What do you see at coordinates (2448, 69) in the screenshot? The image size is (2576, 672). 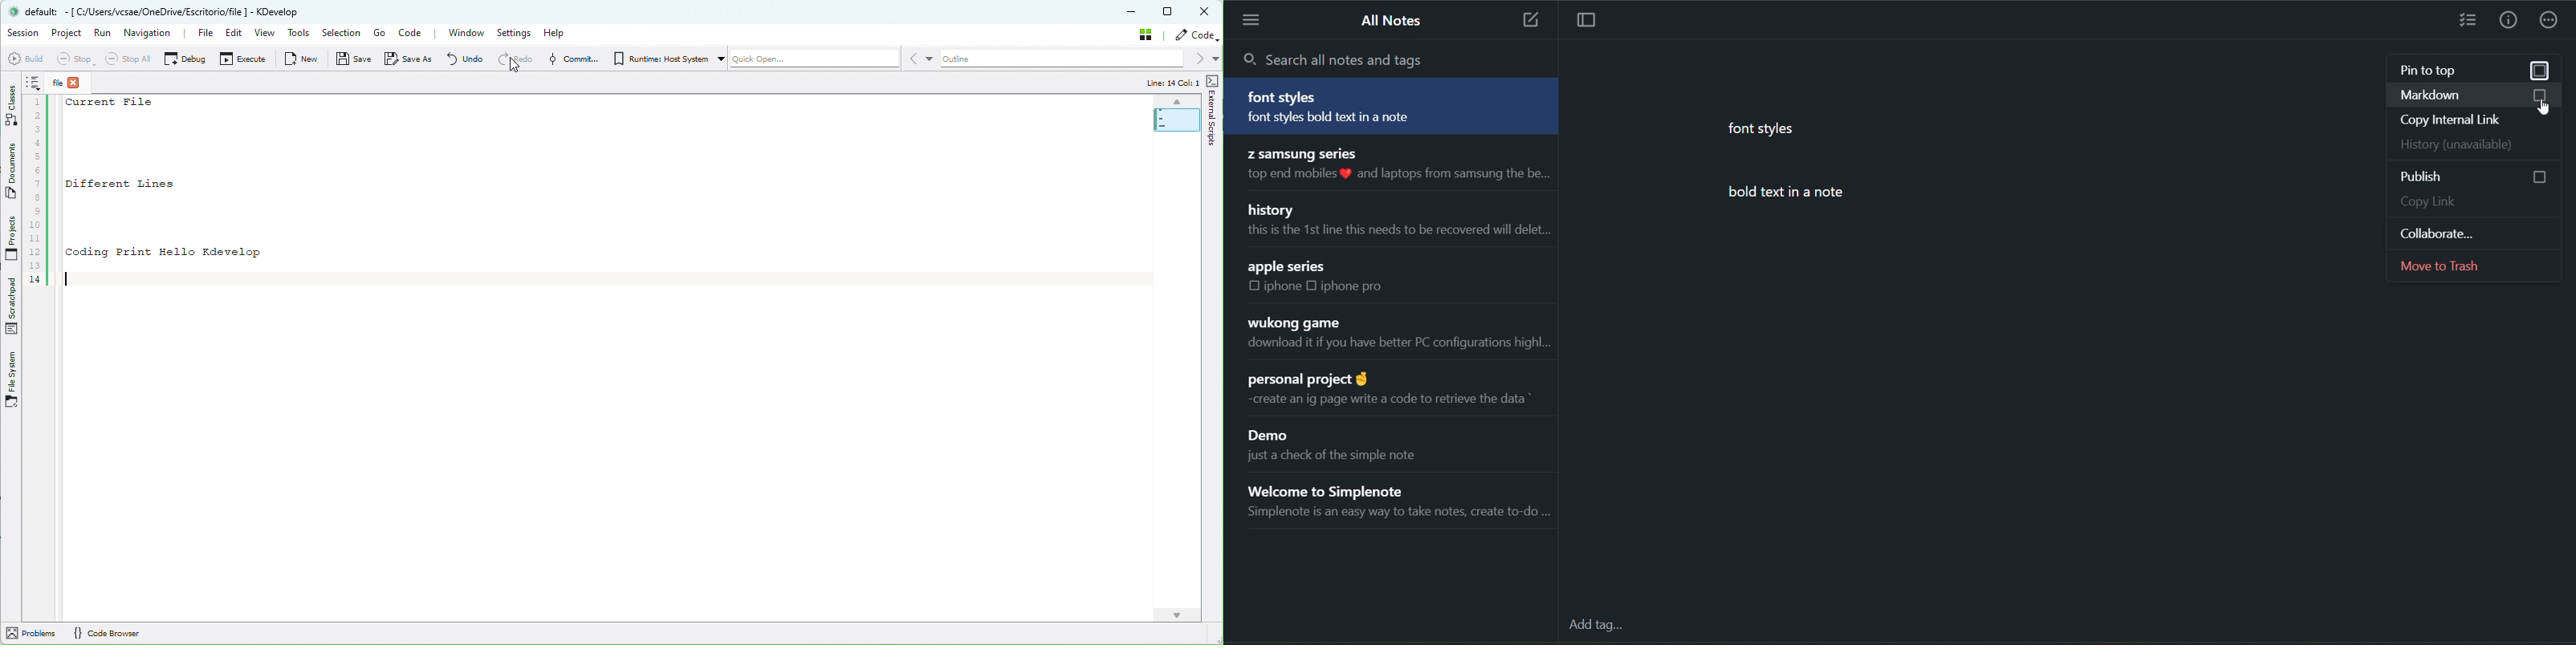 I see `pin to top` at bounding box center [2448, 69].